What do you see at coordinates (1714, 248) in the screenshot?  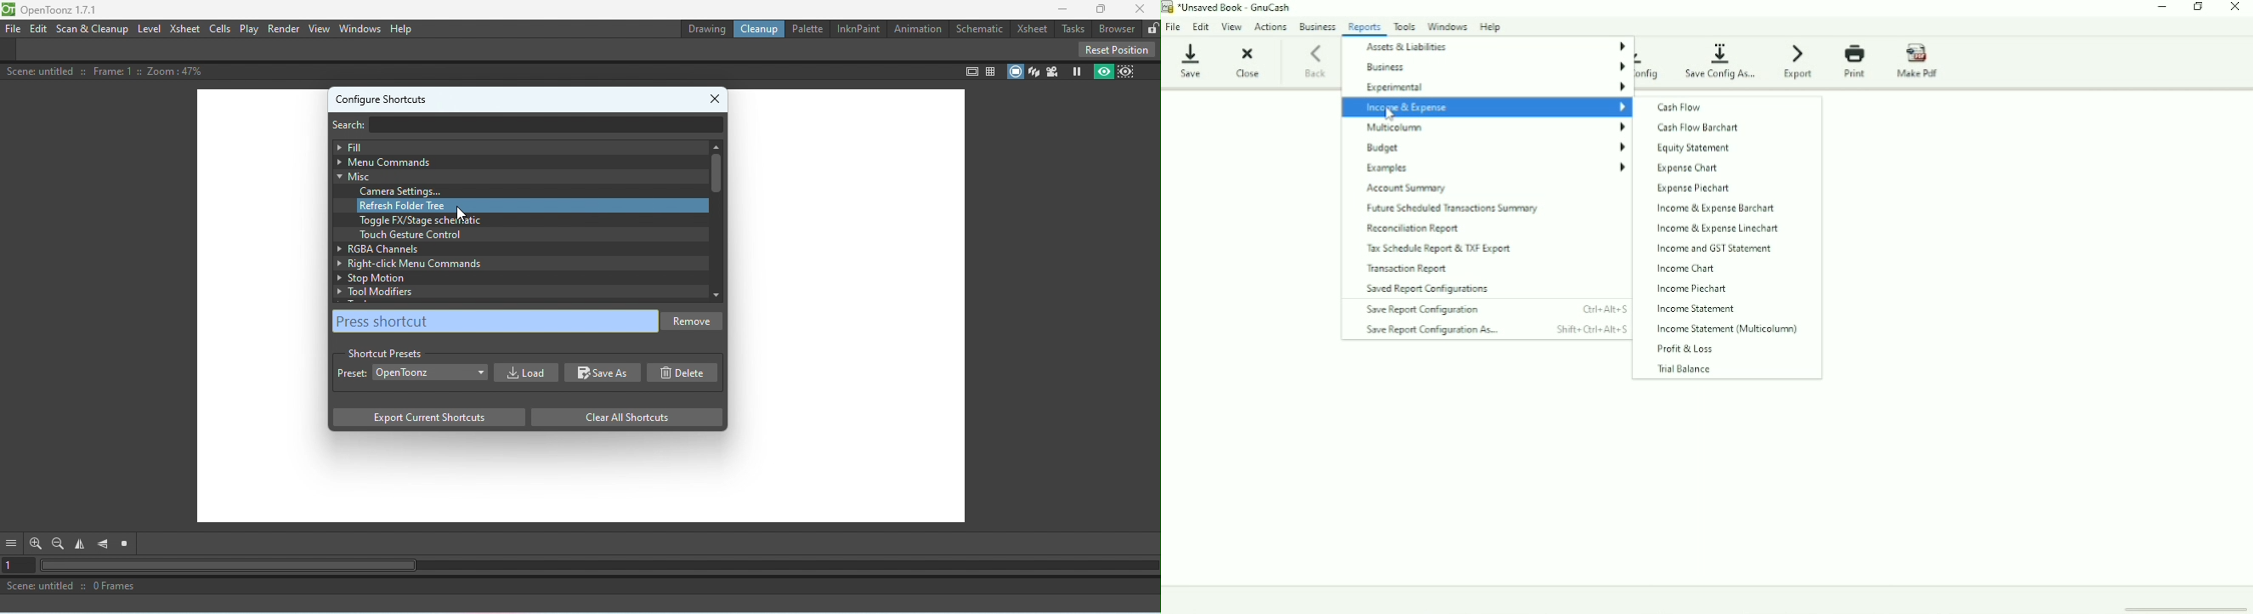 I see `Income and GST Statement` at bounding box center [1714, 248].